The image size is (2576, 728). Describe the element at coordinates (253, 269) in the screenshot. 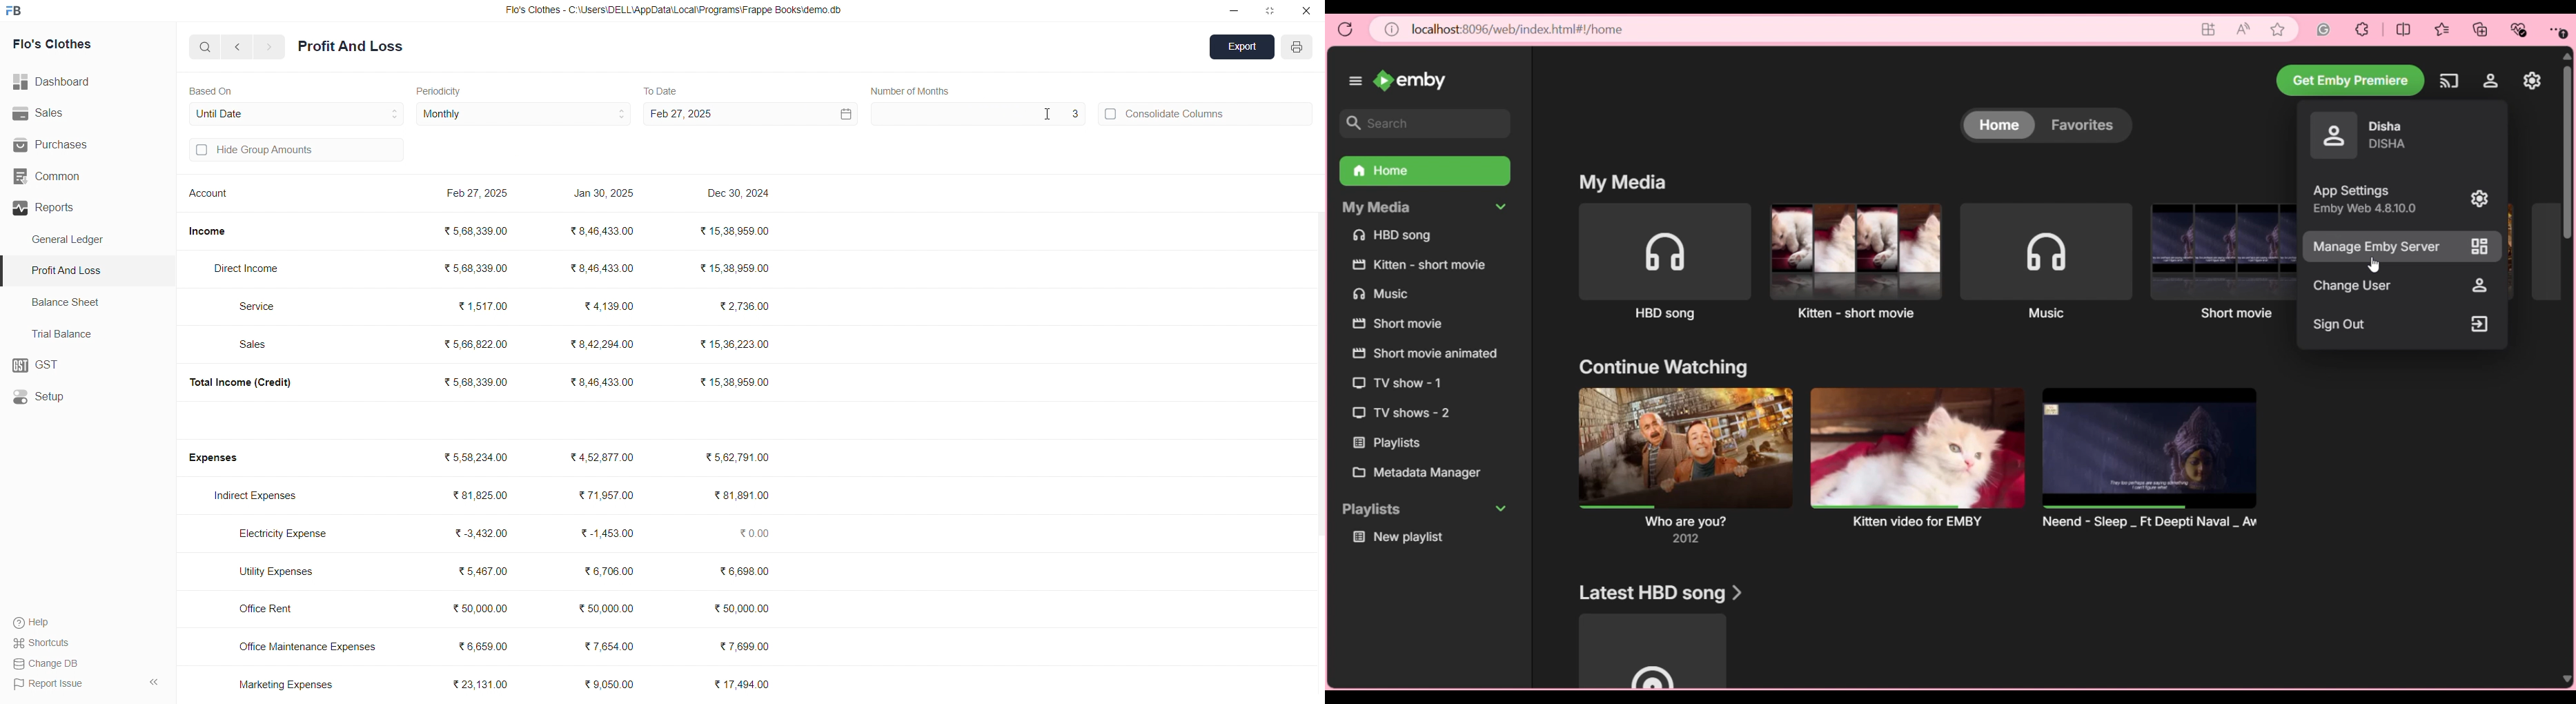

I see `Direct Income` at that location.